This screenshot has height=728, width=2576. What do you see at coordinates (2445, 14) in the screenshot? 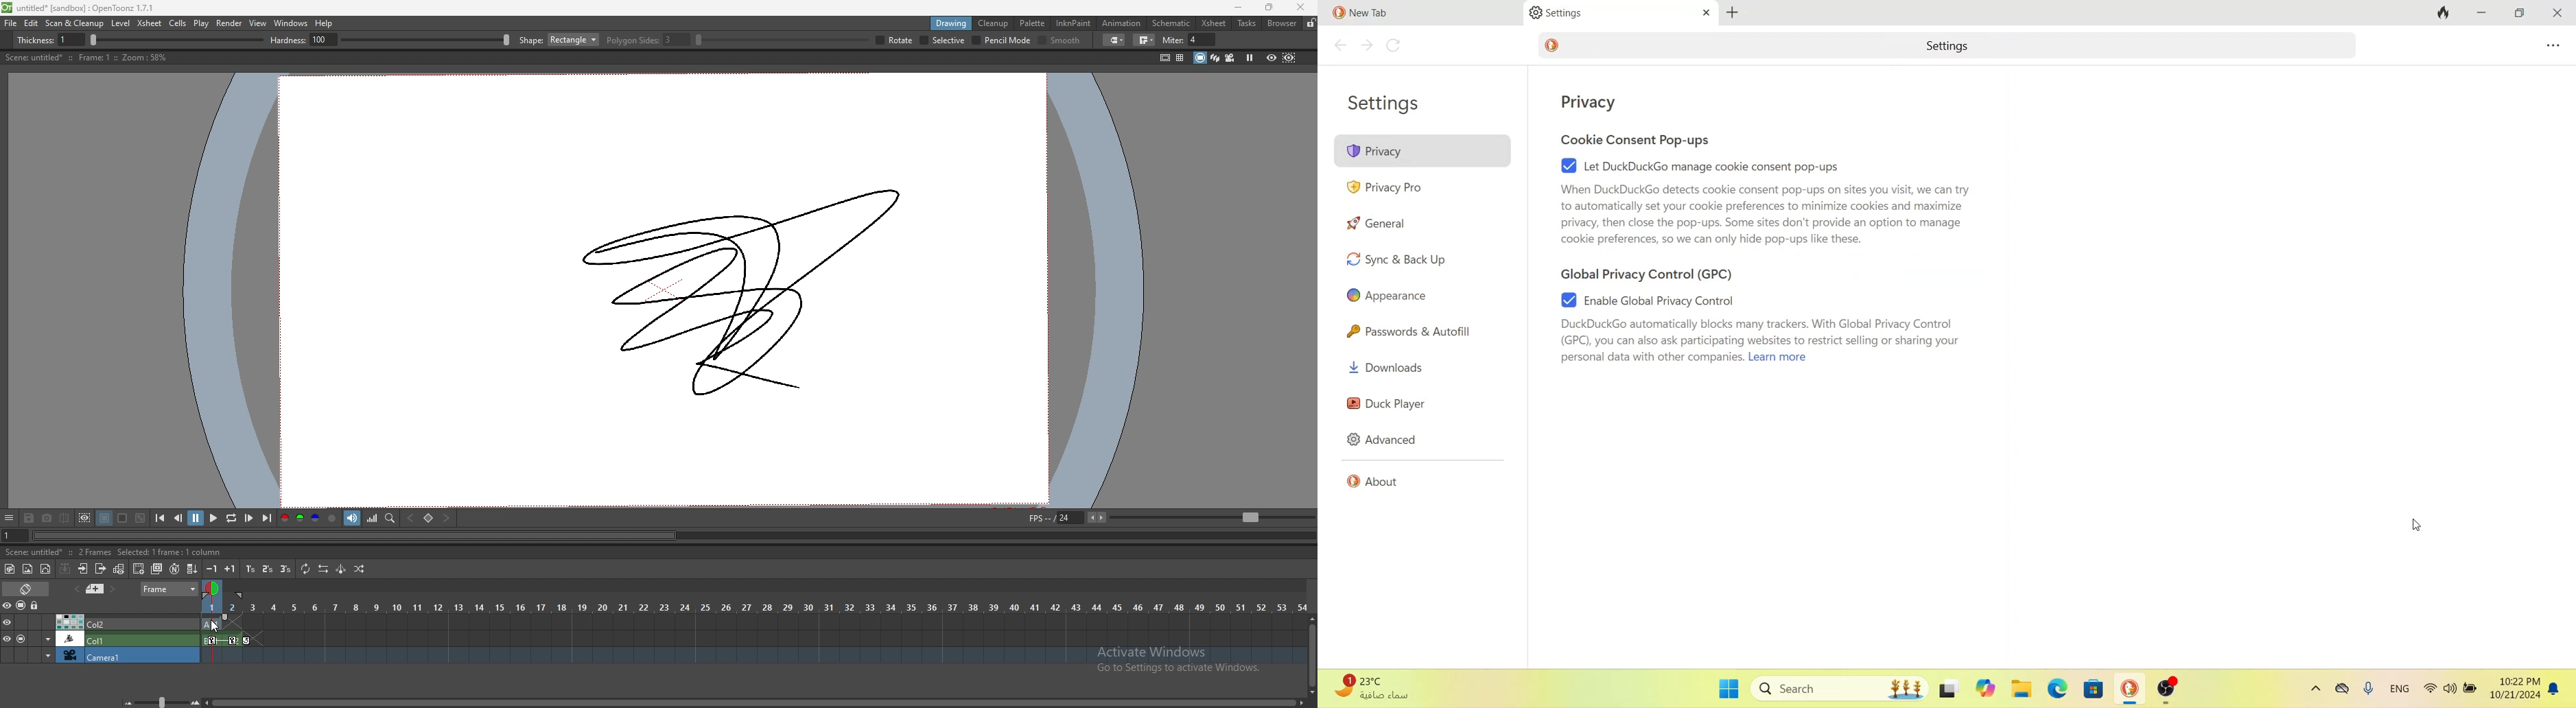
I see `` at bounding box center [2445, 14].